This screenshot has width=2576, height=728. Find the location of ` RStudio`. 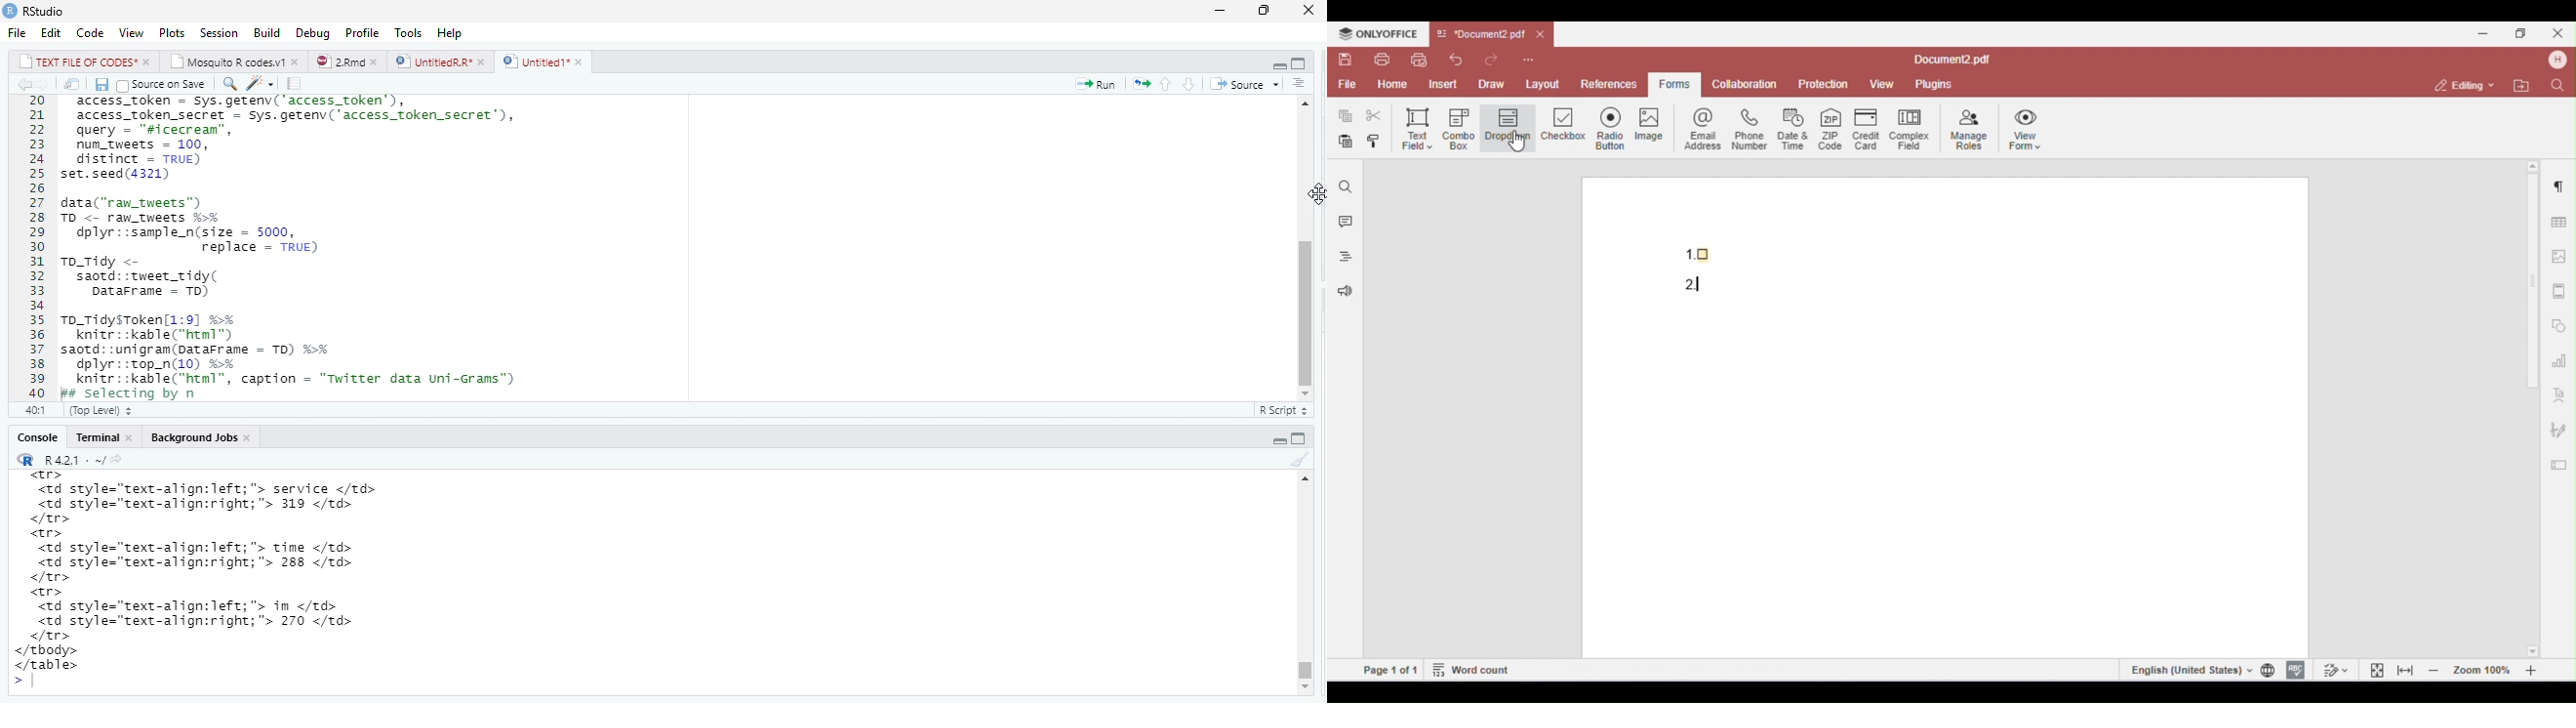

 RStudio is located at coordinates (55, 11).